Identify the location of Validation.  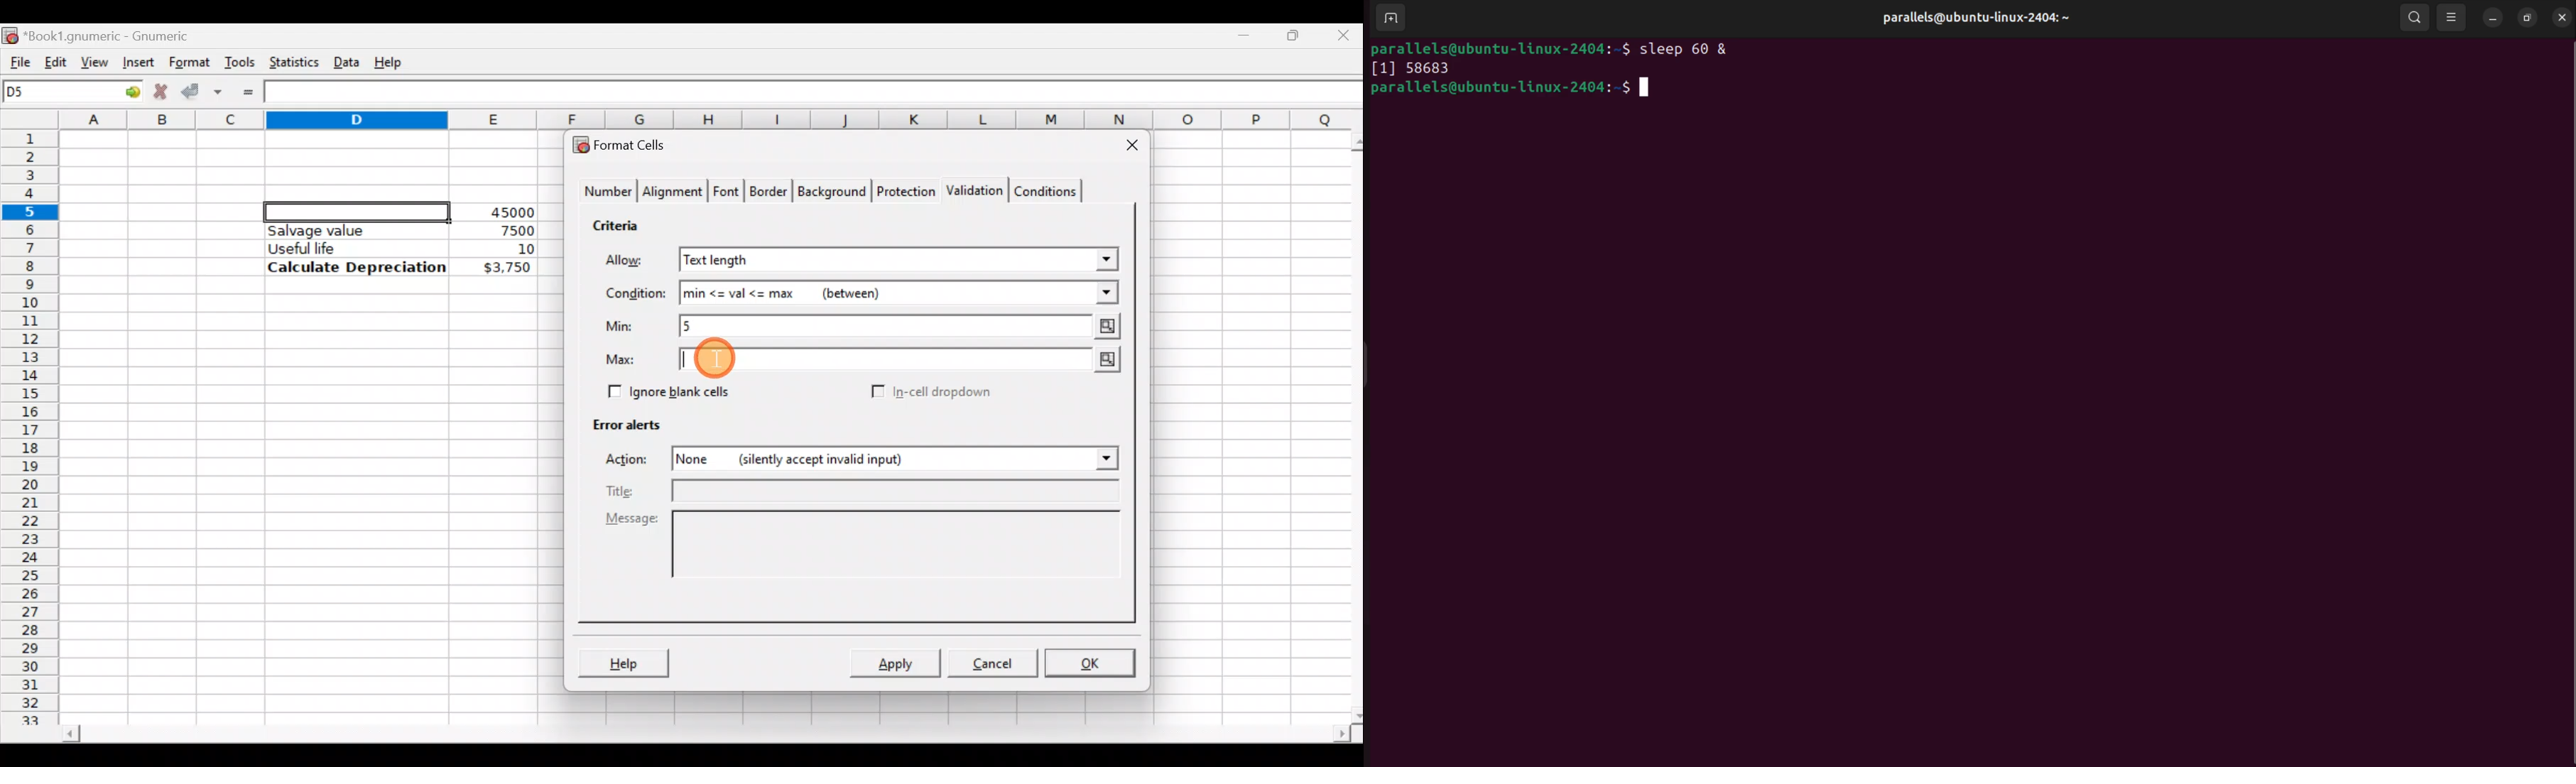
(972, 192).